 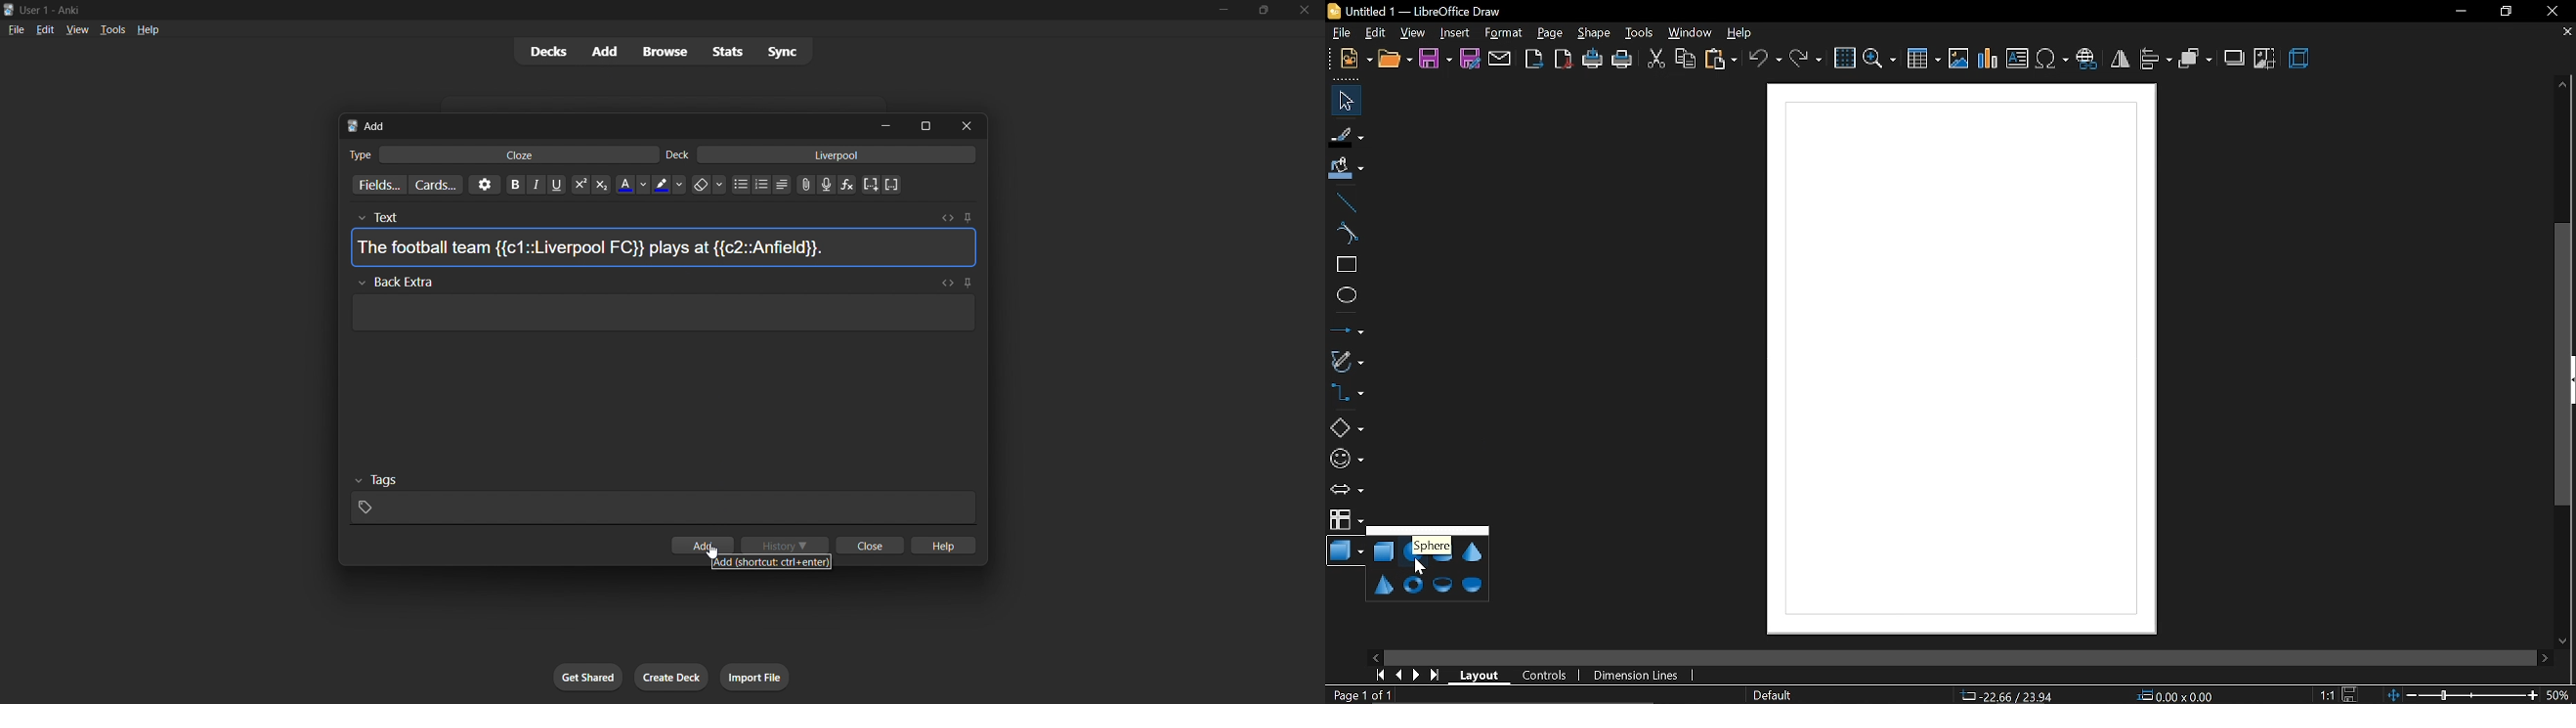 What do you see at coordinates (670, 677) in the screenshot?
I see `create deck` at bounding box center [670, 677].